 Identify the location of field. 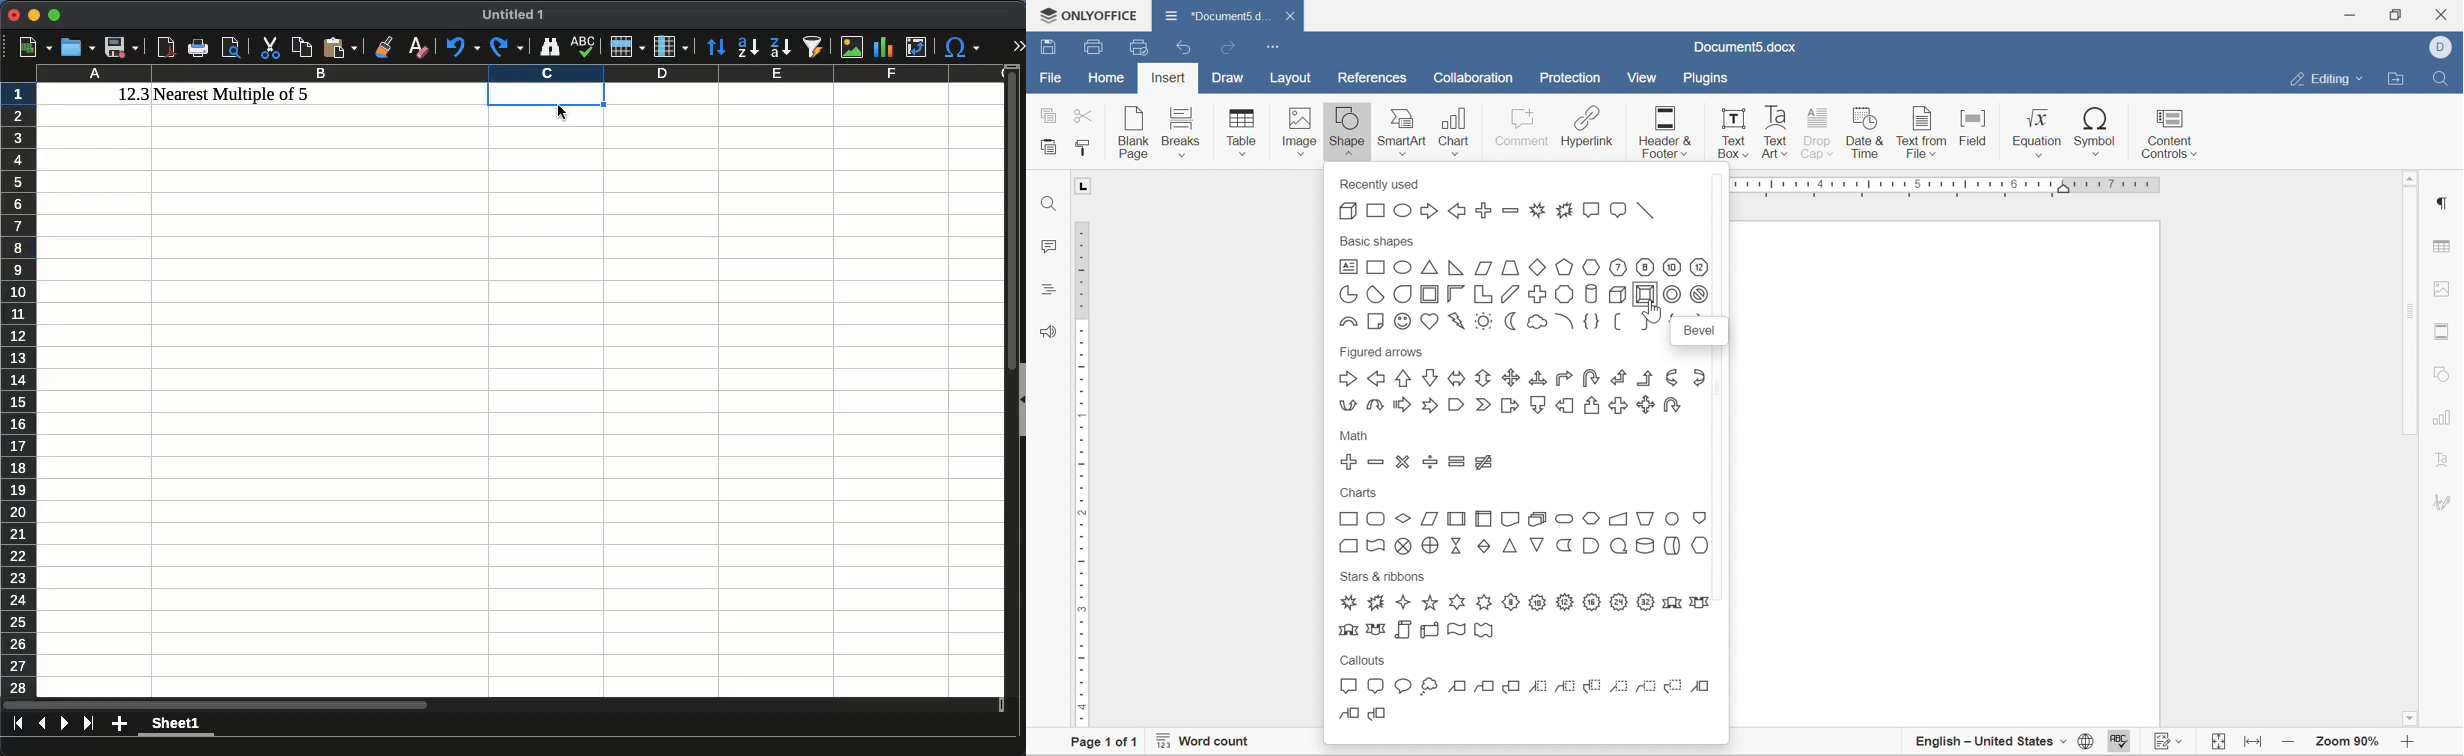
(1977, 127).